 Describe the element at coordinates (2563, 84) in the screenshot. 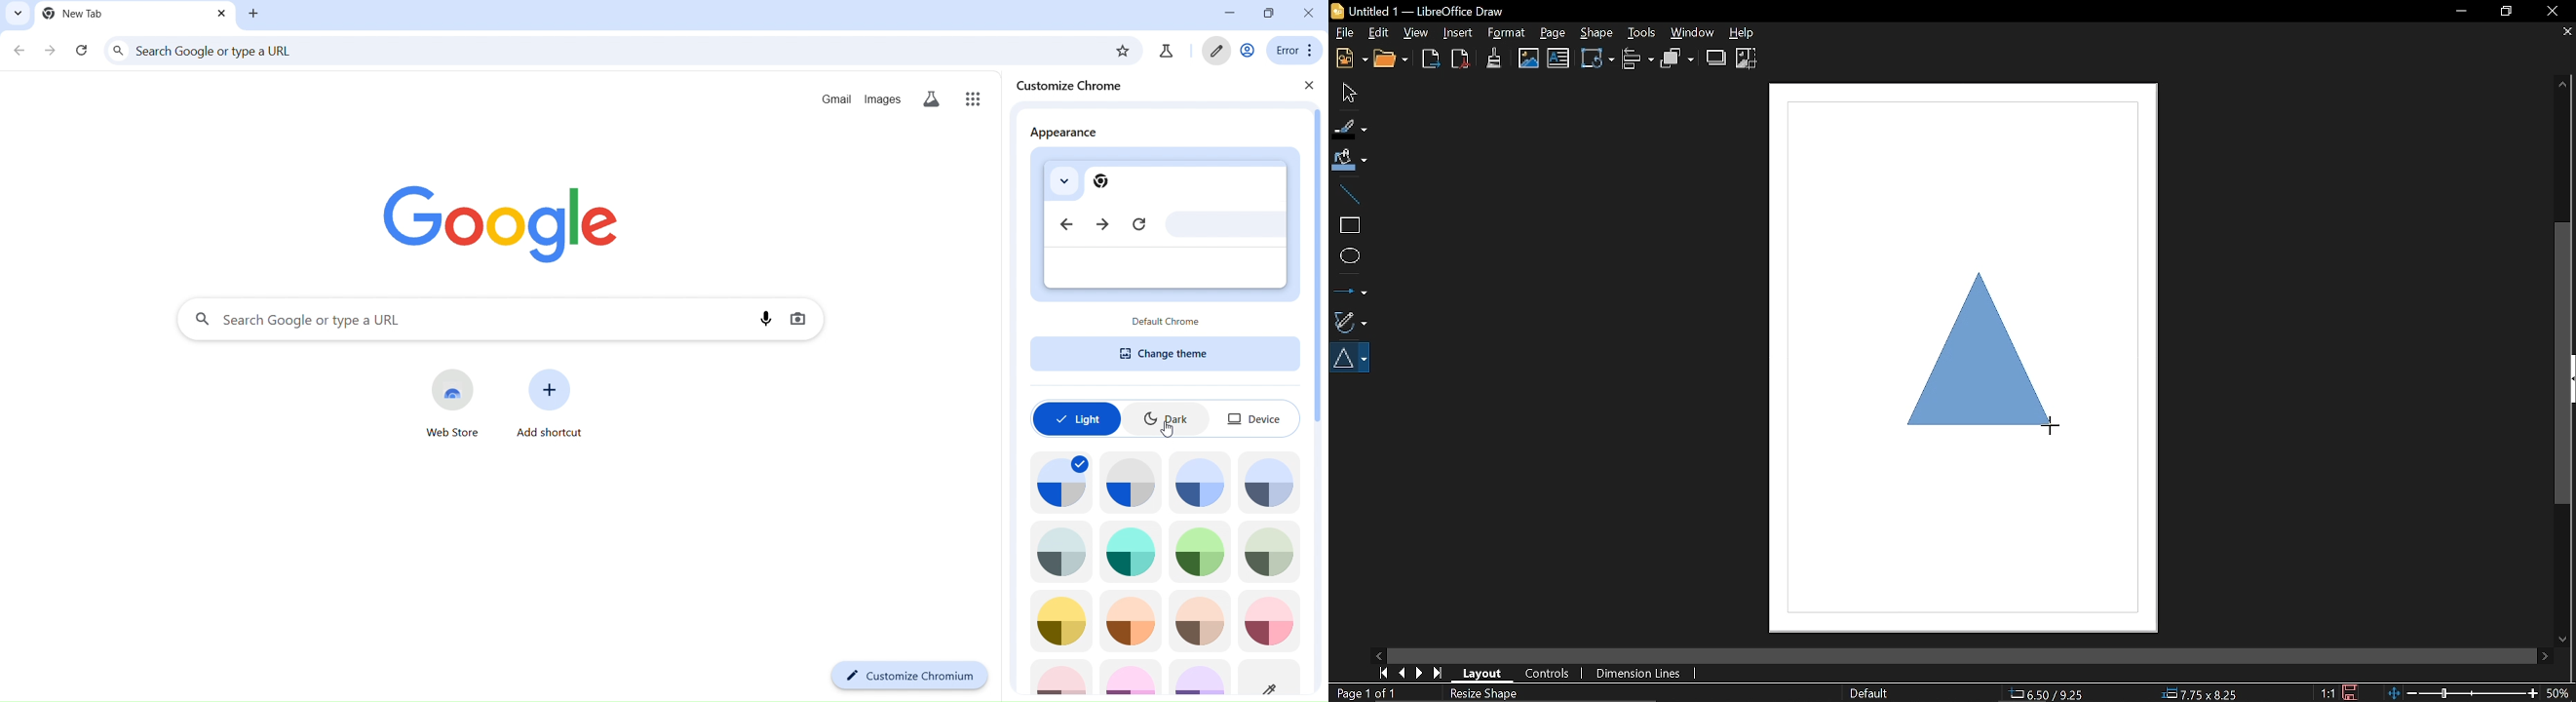

I see `Move up` at that location.